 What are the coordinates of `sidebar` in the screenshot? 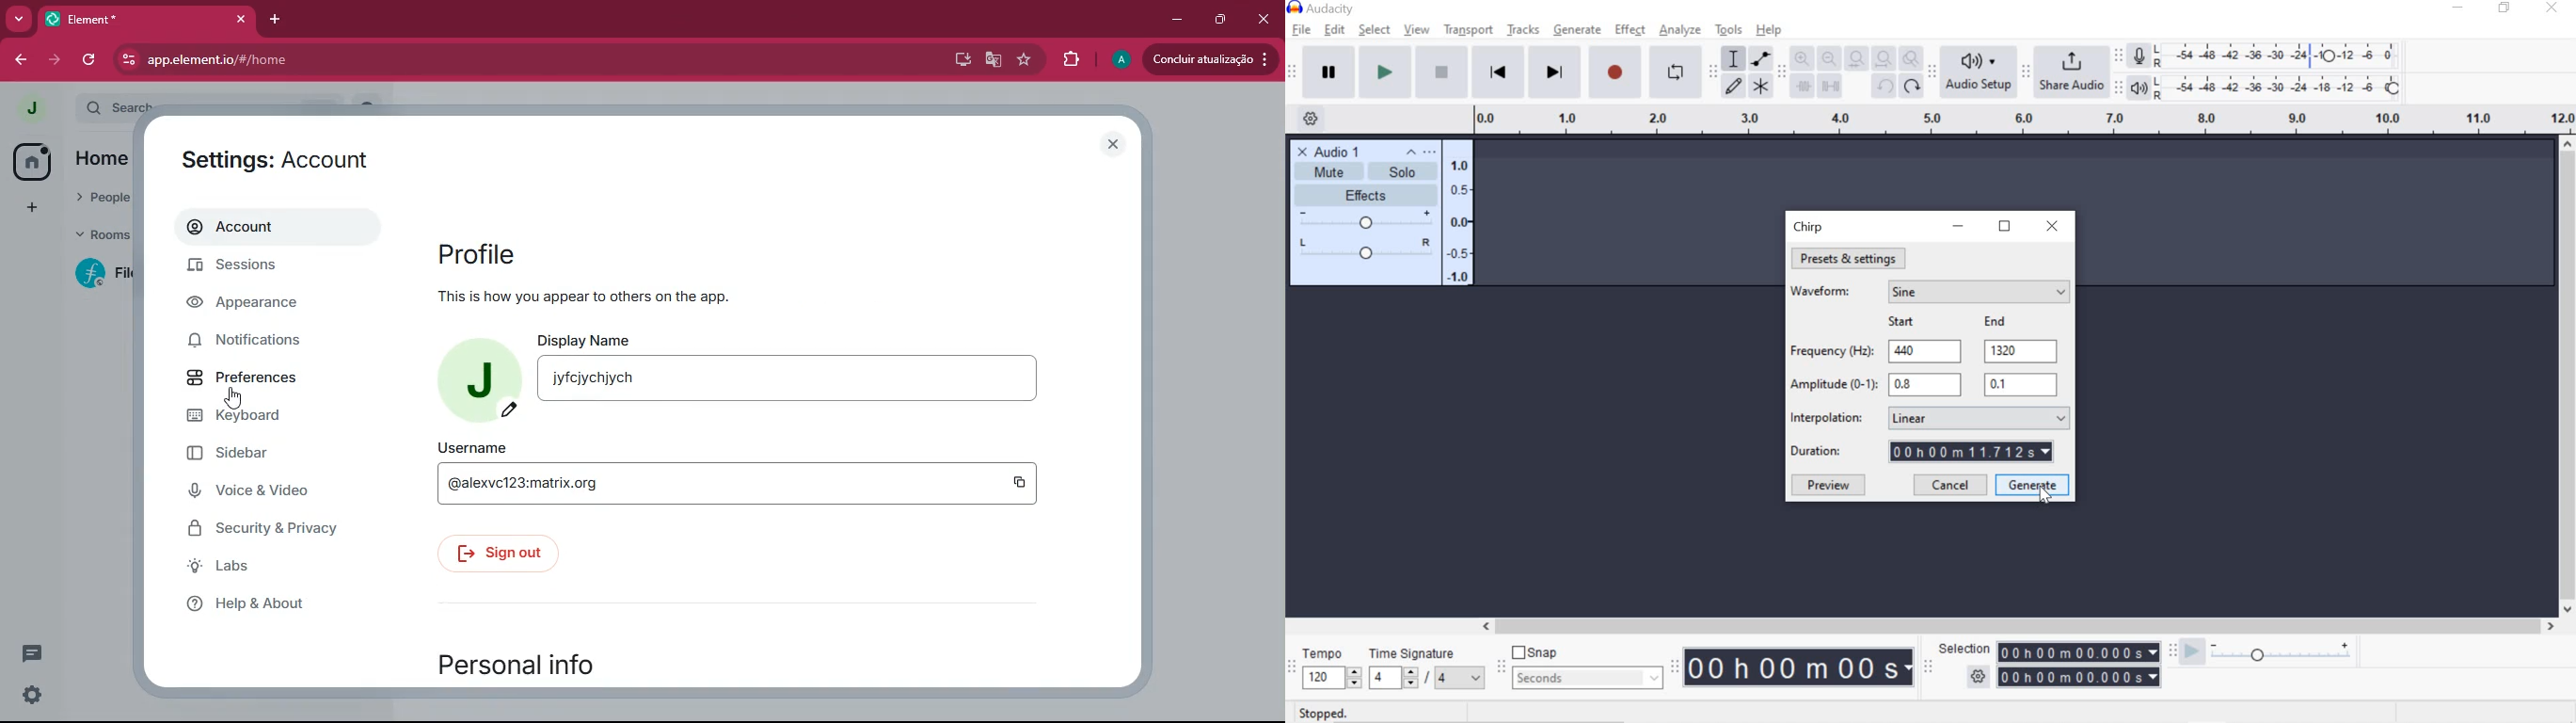 It's located at (278, 454).